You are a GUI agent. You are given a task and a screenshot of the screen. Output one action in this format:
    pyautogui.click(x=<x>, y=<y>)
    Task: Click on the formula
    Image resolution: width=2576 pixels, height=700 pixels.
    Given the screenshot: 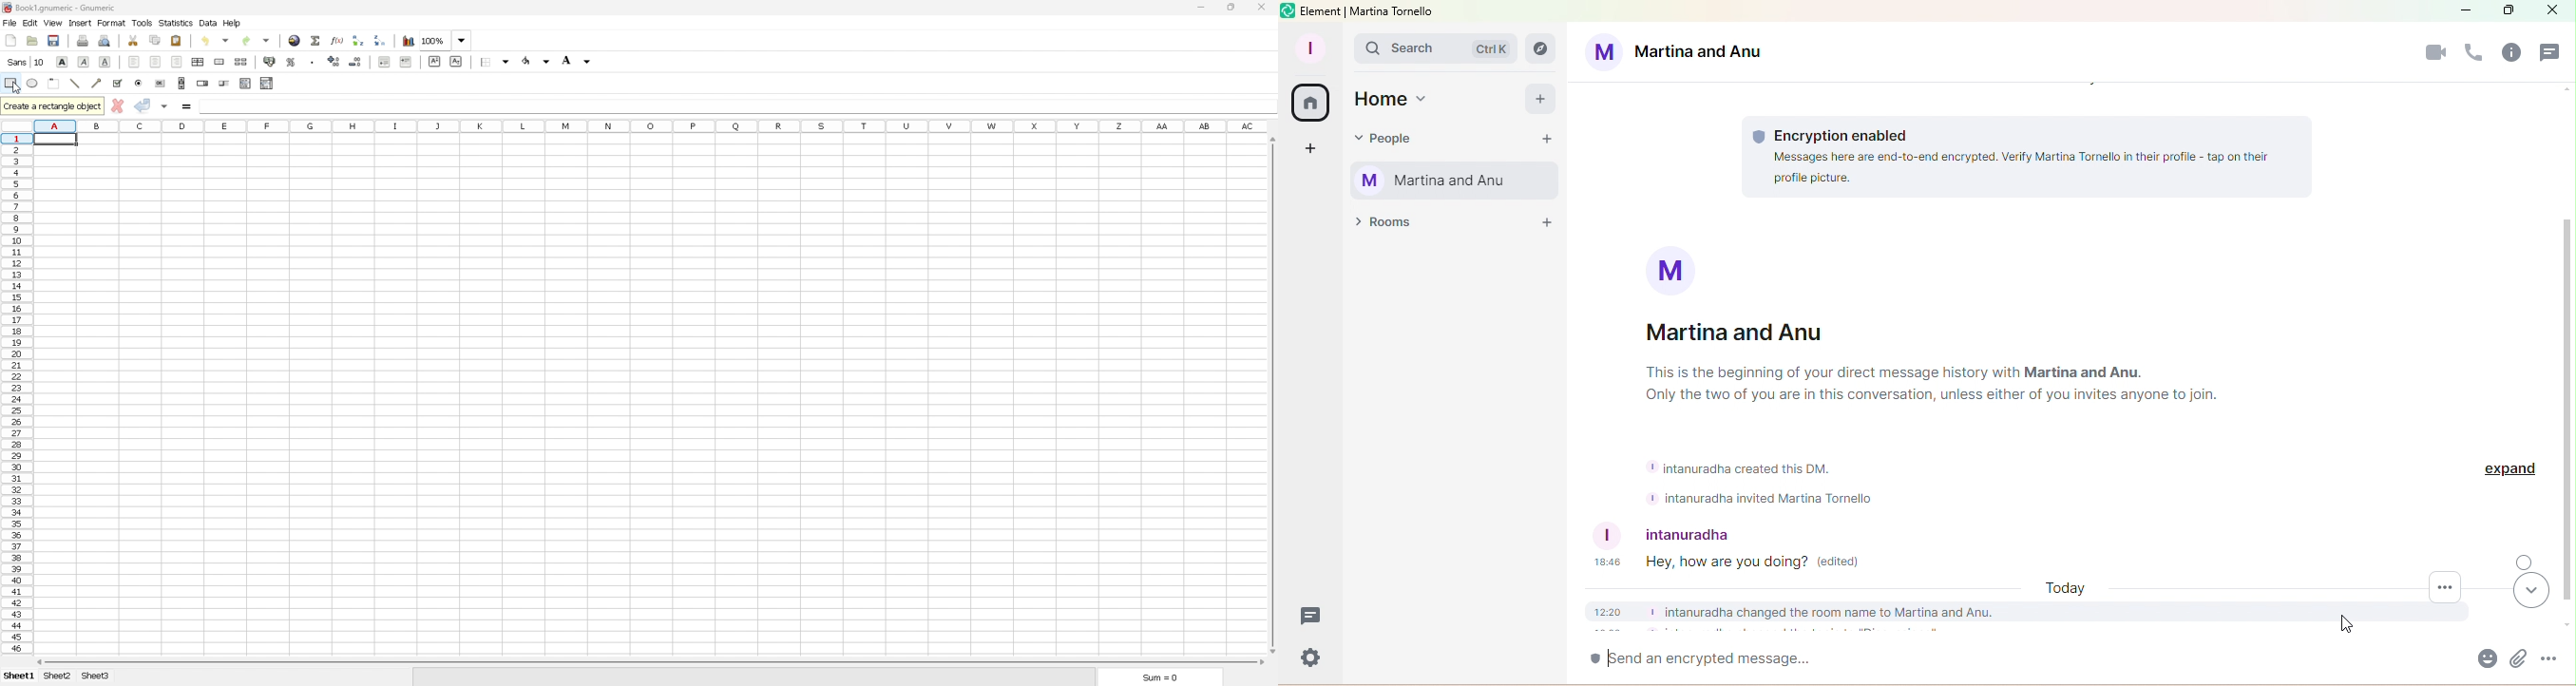 What is the action you would take?
    pyautogui.click(x=188, y=106)
    